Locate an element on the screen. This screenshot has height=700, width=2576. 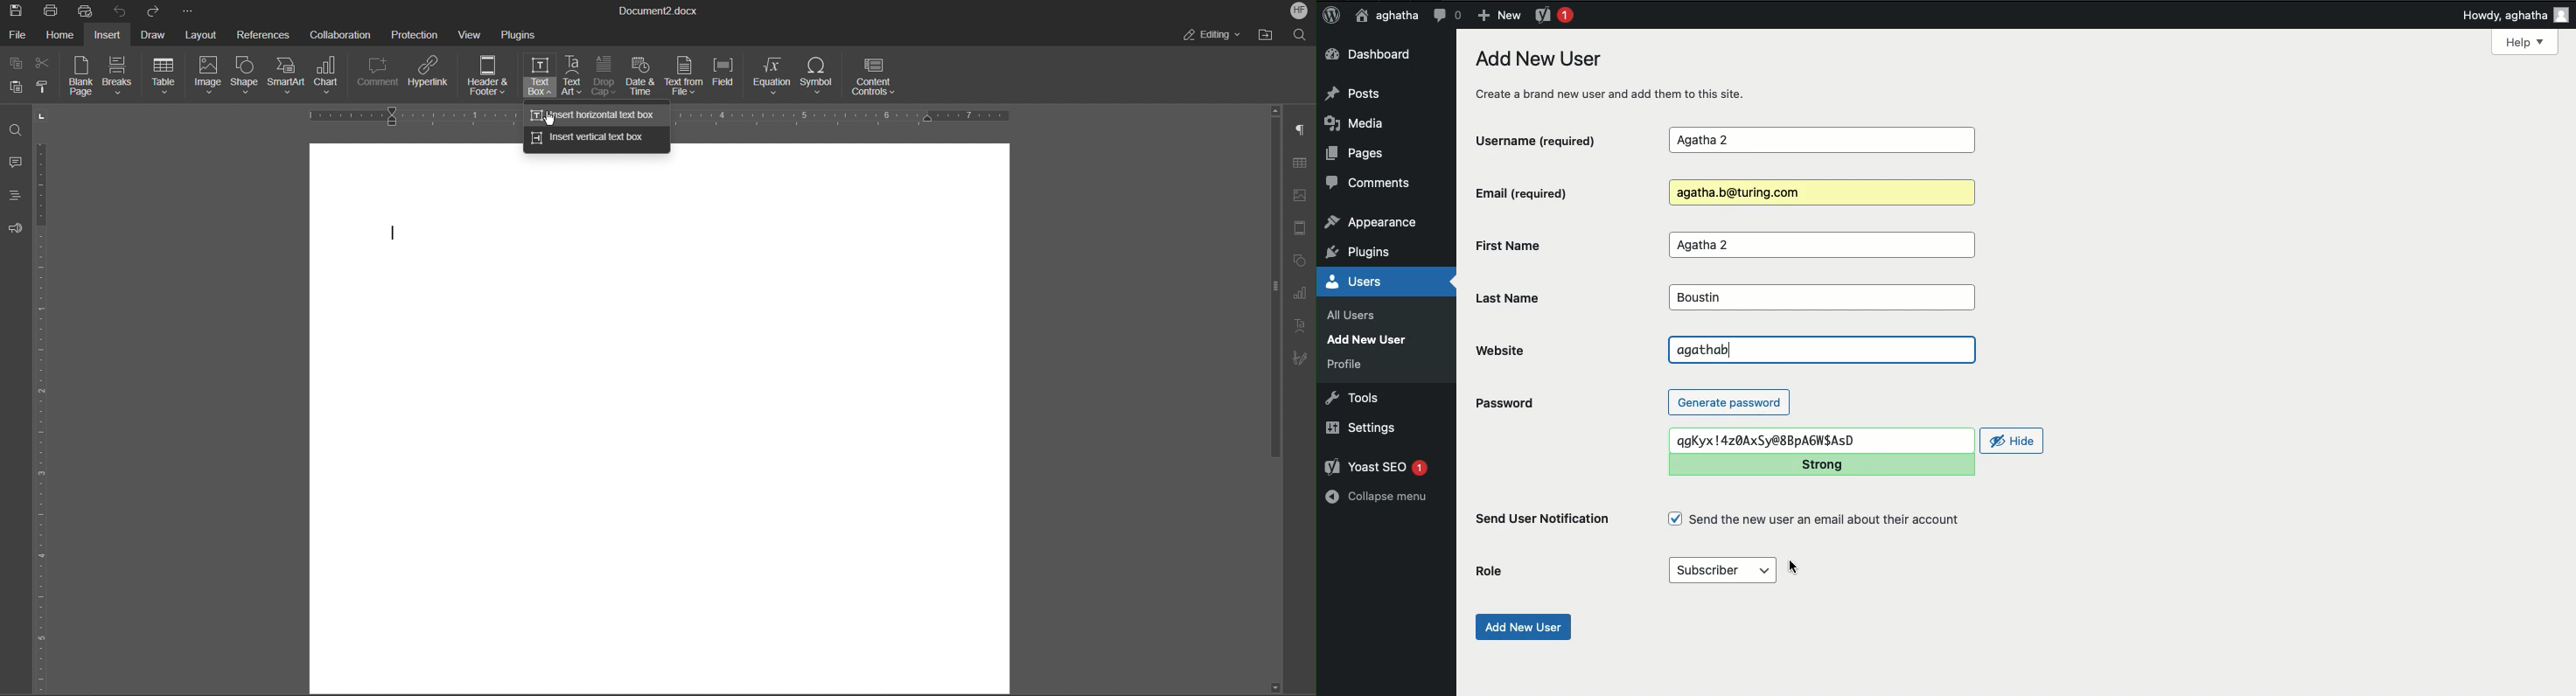
Agatha 2 is located at coordinates (1821, 141).